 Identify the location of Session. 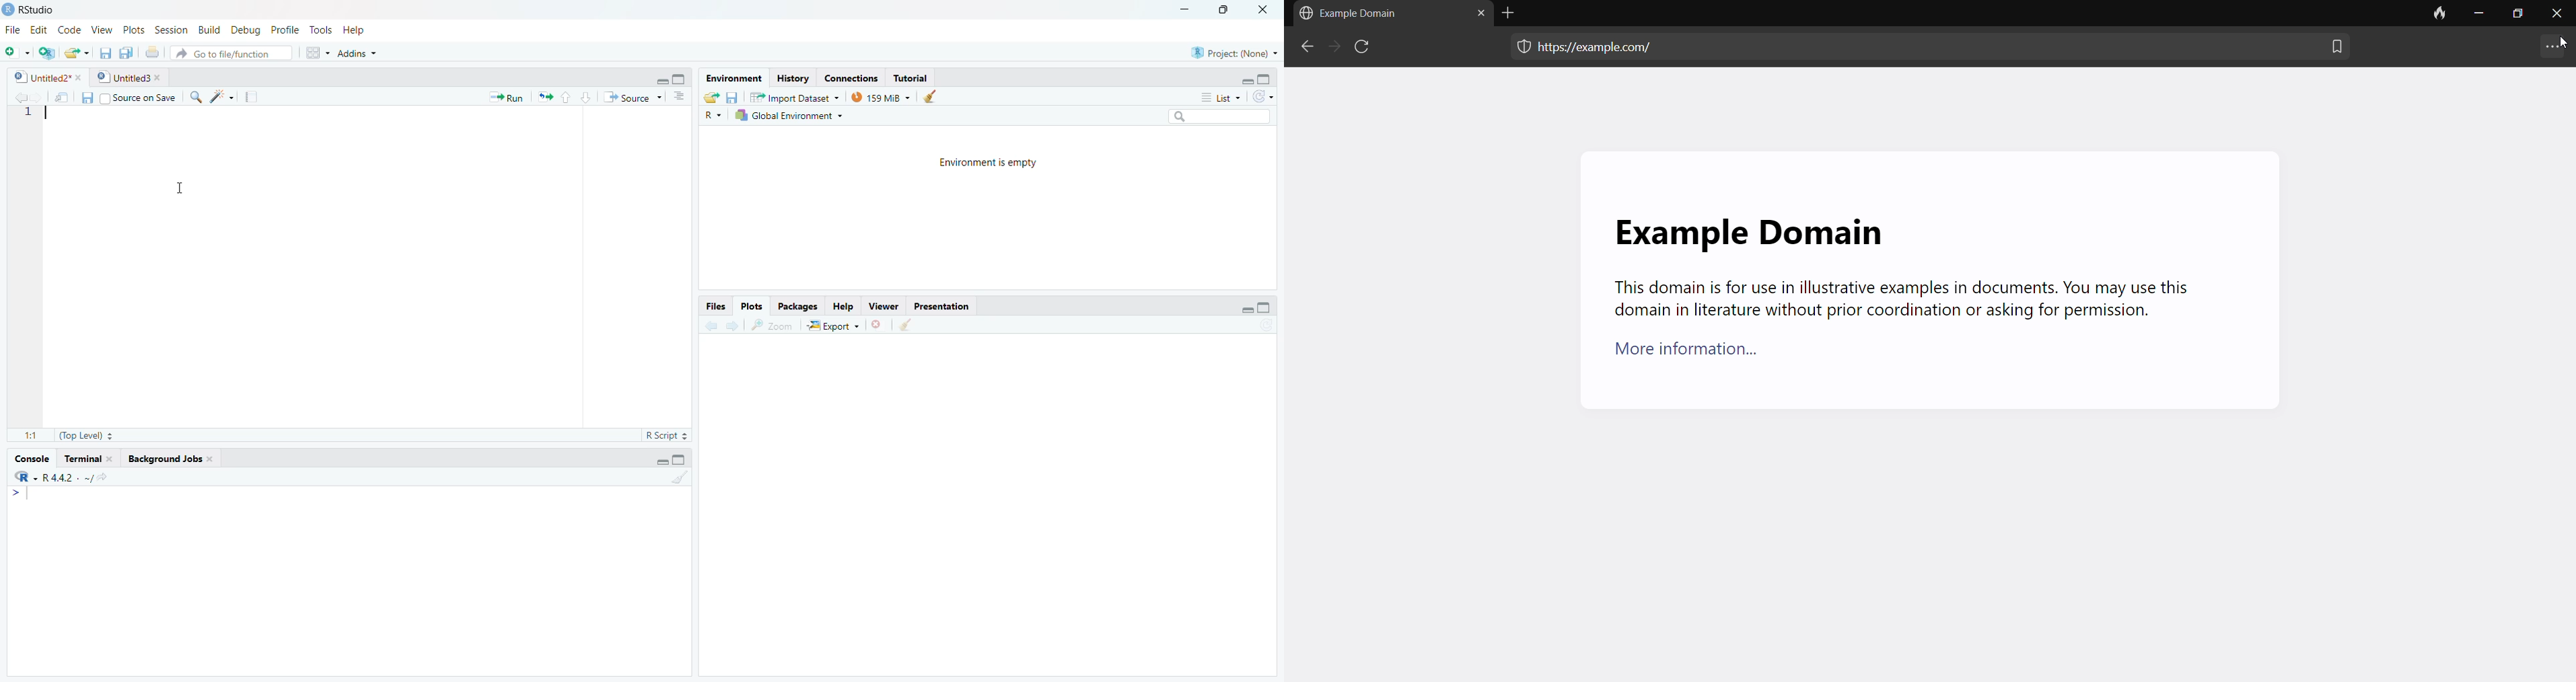
(172, 31).